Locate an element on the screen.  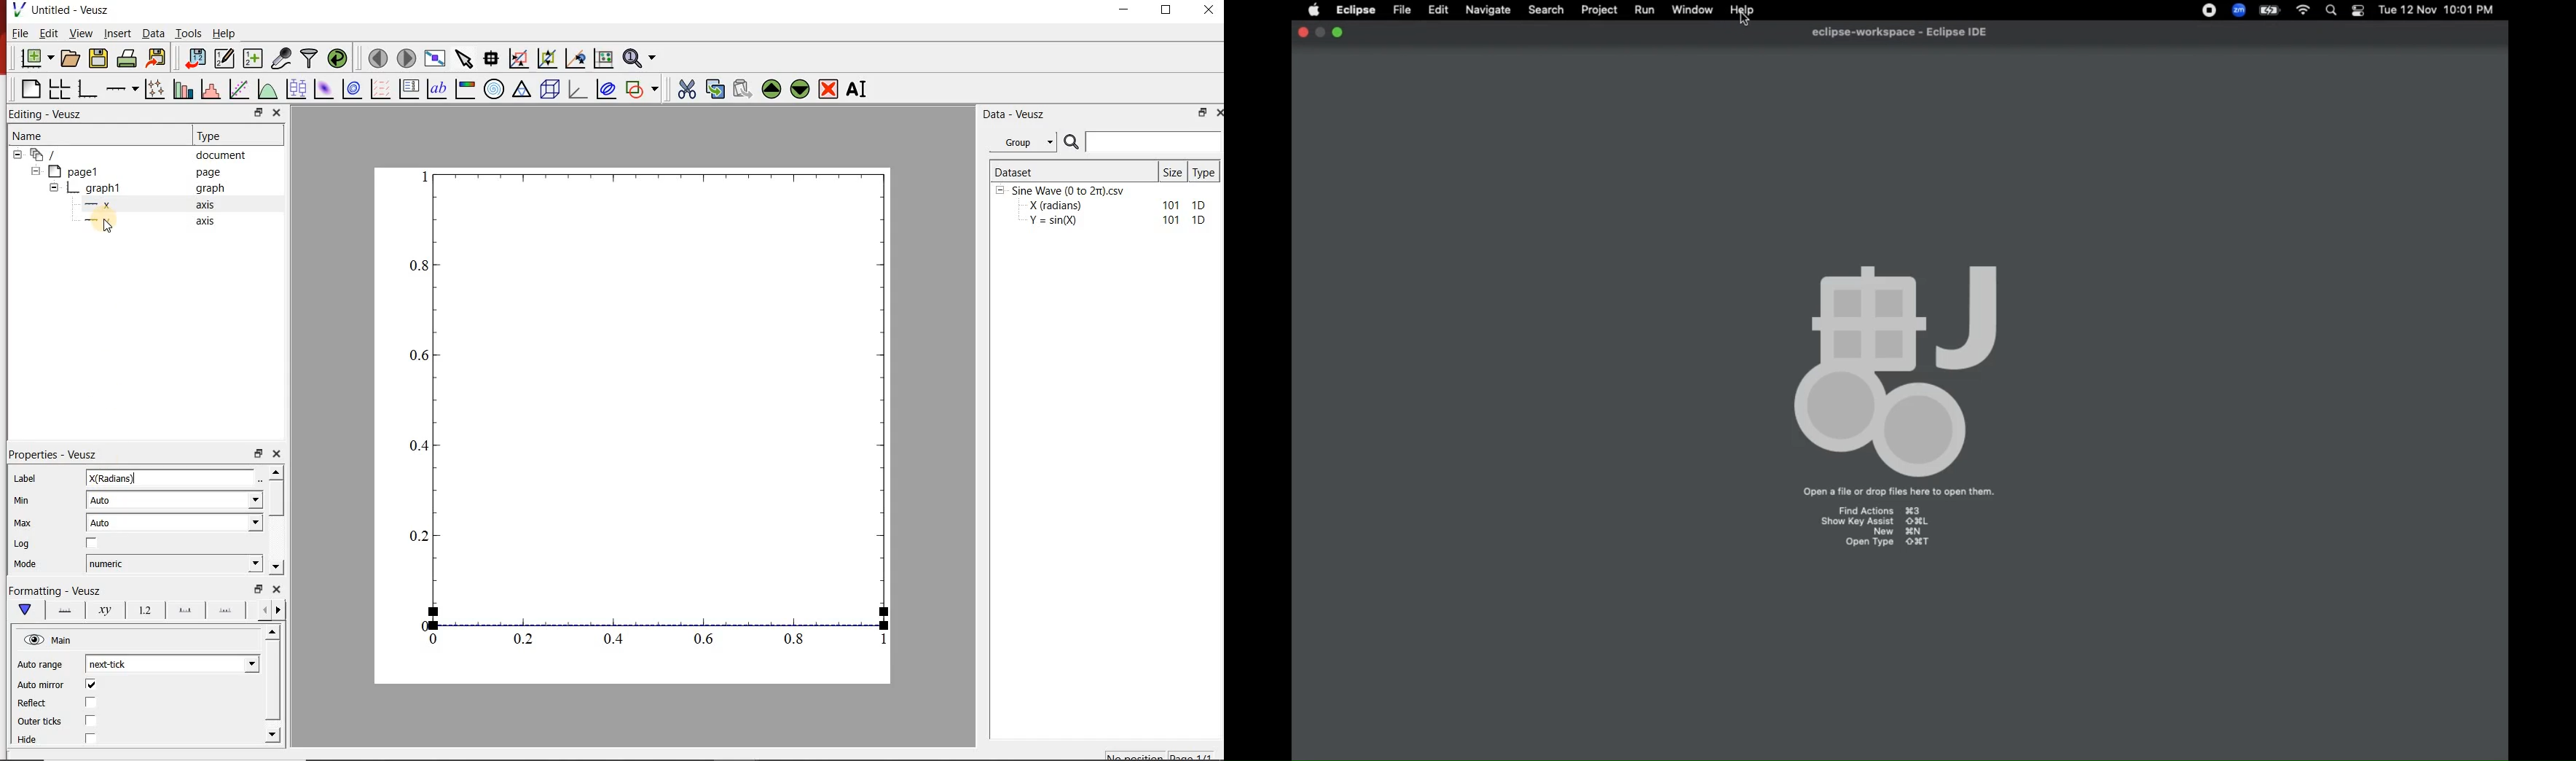
Page 1 Graph 1 is located at coordinates (70, 190).